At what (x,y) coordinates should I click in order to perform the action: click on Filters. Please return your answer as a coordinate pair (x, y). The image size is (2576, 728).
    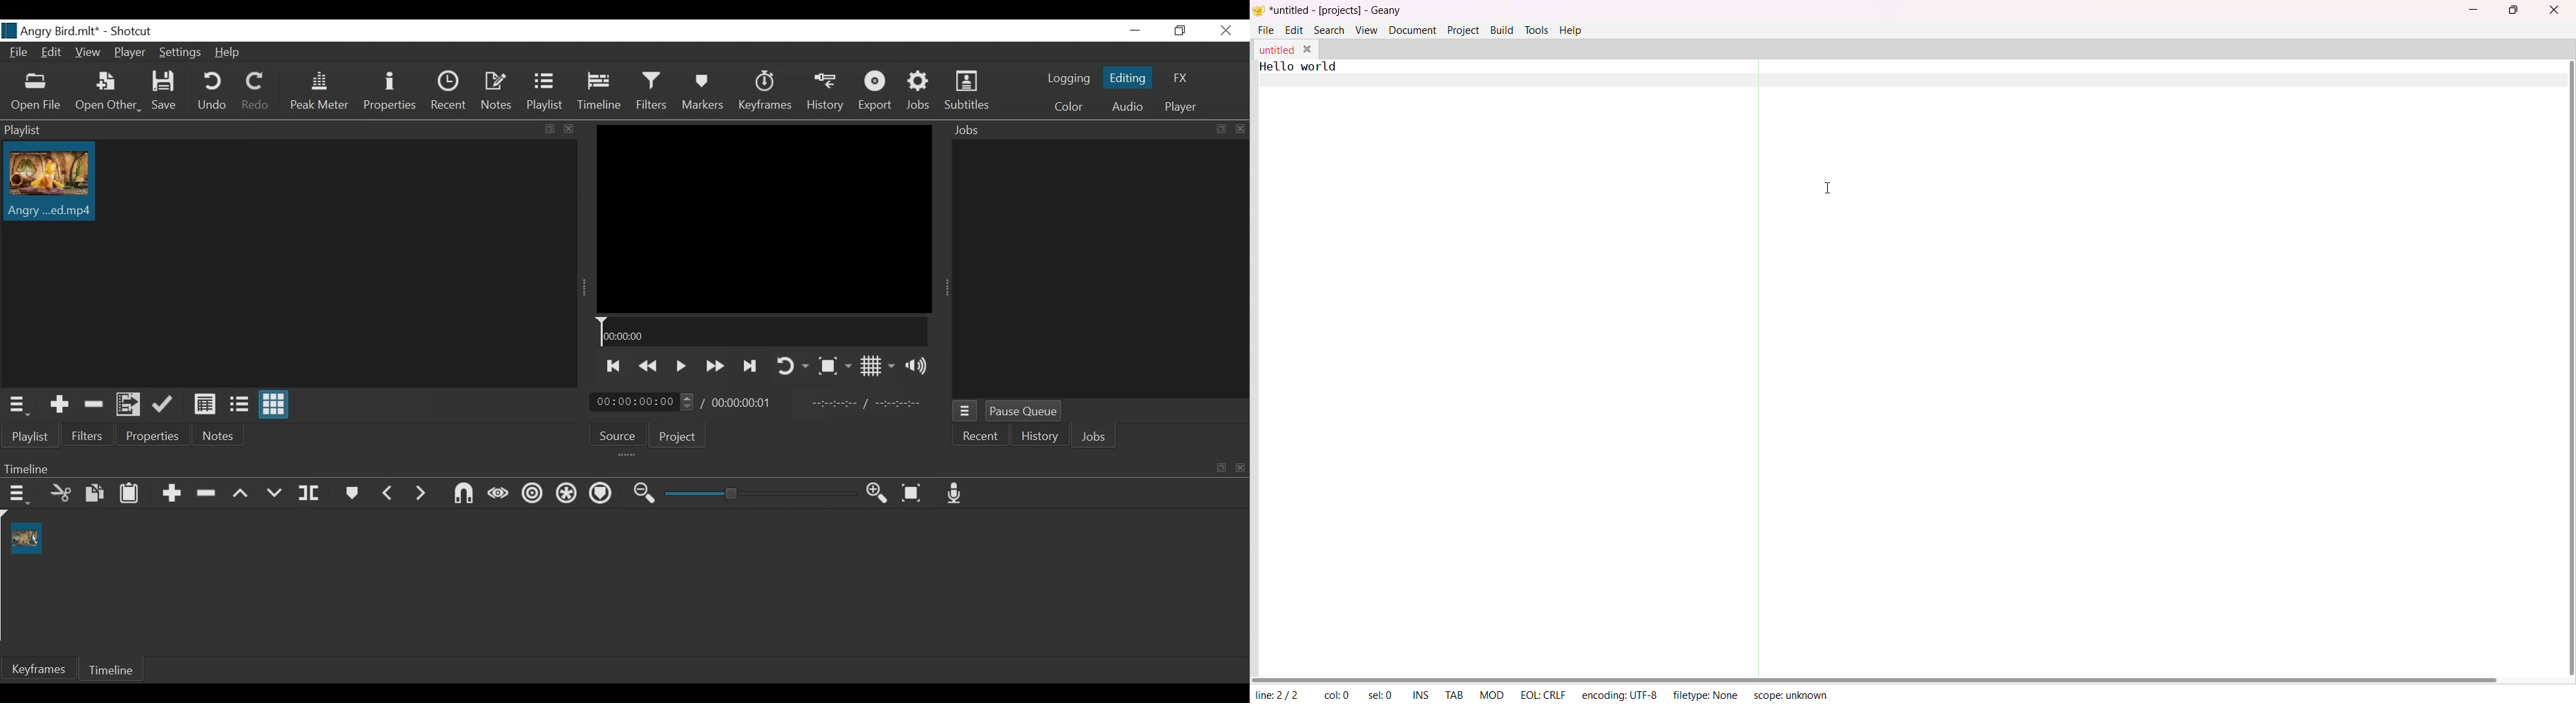
    Looking at the image, I should click on (652, 91).